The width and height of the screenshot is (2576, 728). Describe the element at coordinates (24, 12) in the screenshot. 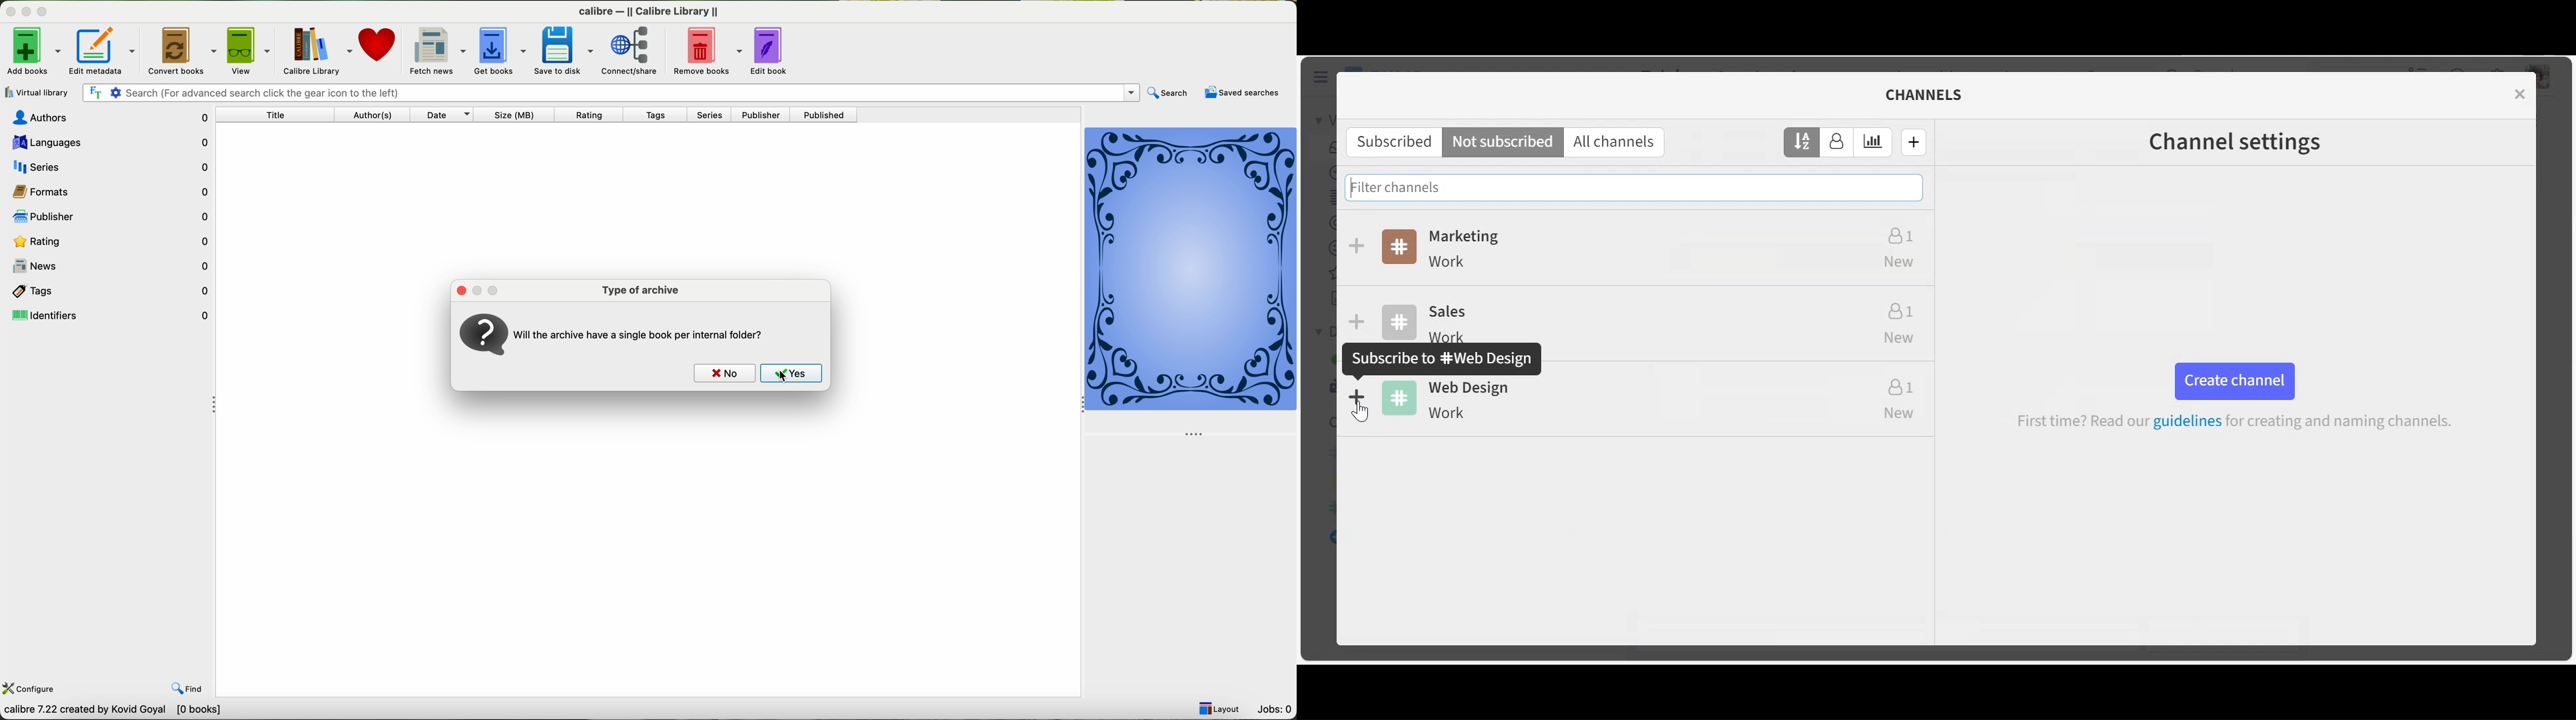

I see `minimize` at that location.